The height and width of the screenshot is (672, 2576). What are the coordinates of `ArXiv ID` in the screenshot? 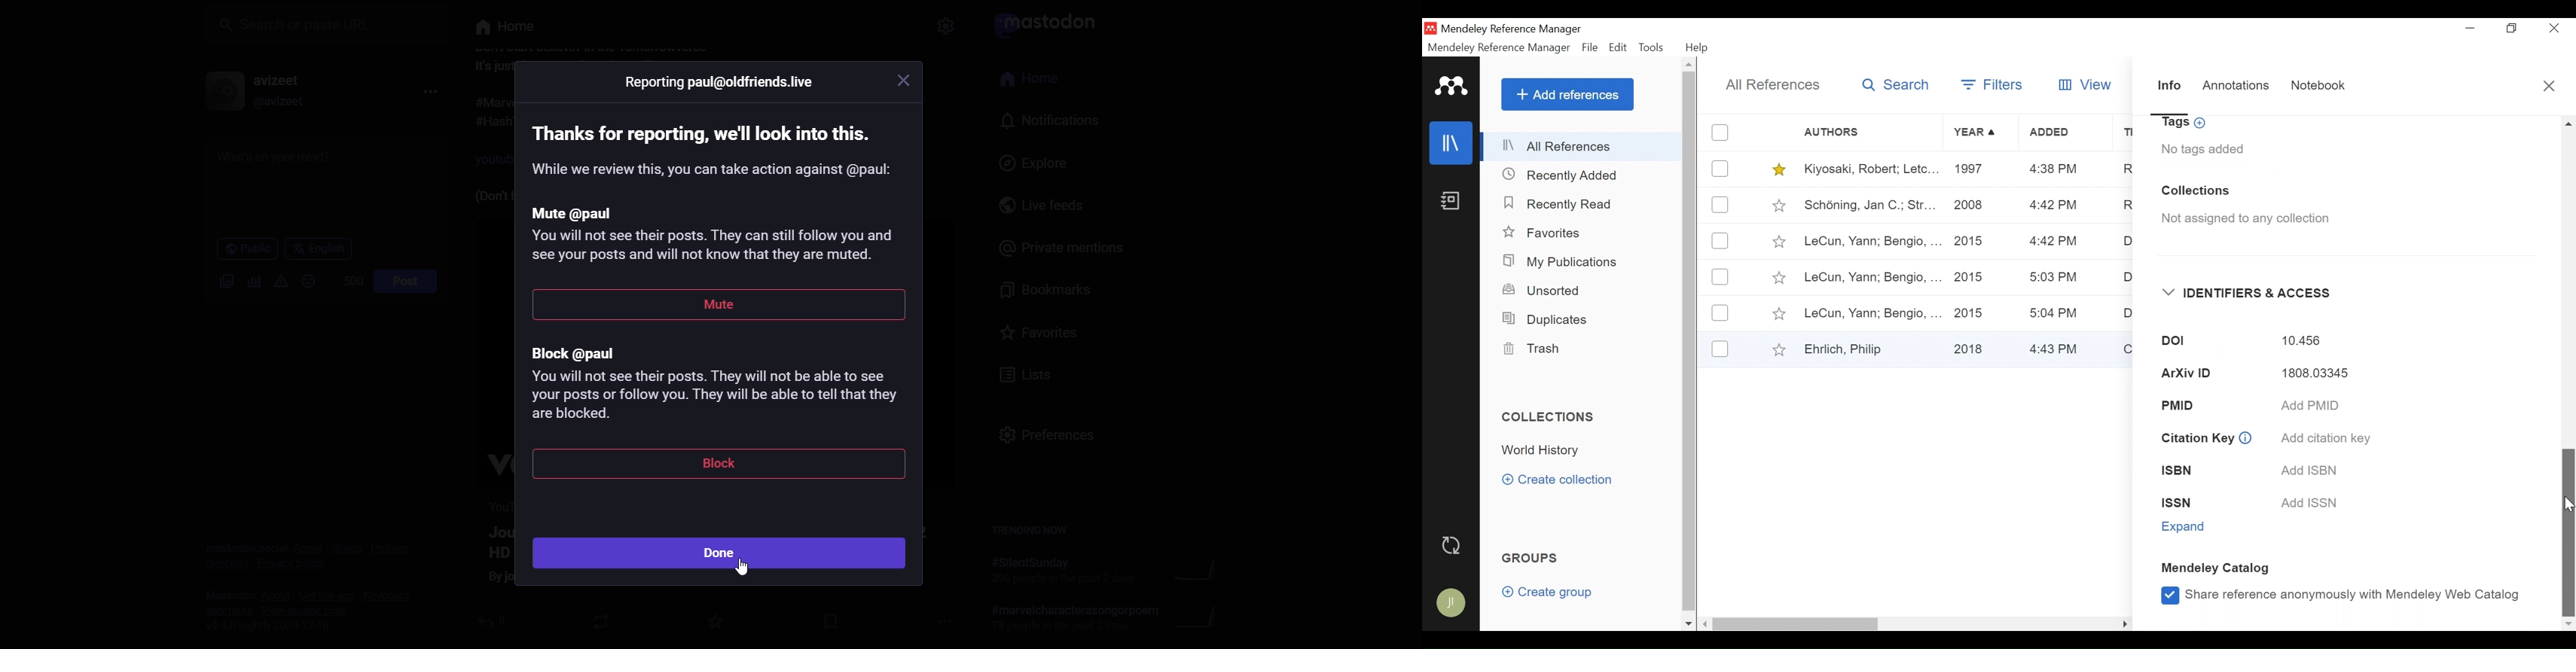 It's located at (2182, 374).